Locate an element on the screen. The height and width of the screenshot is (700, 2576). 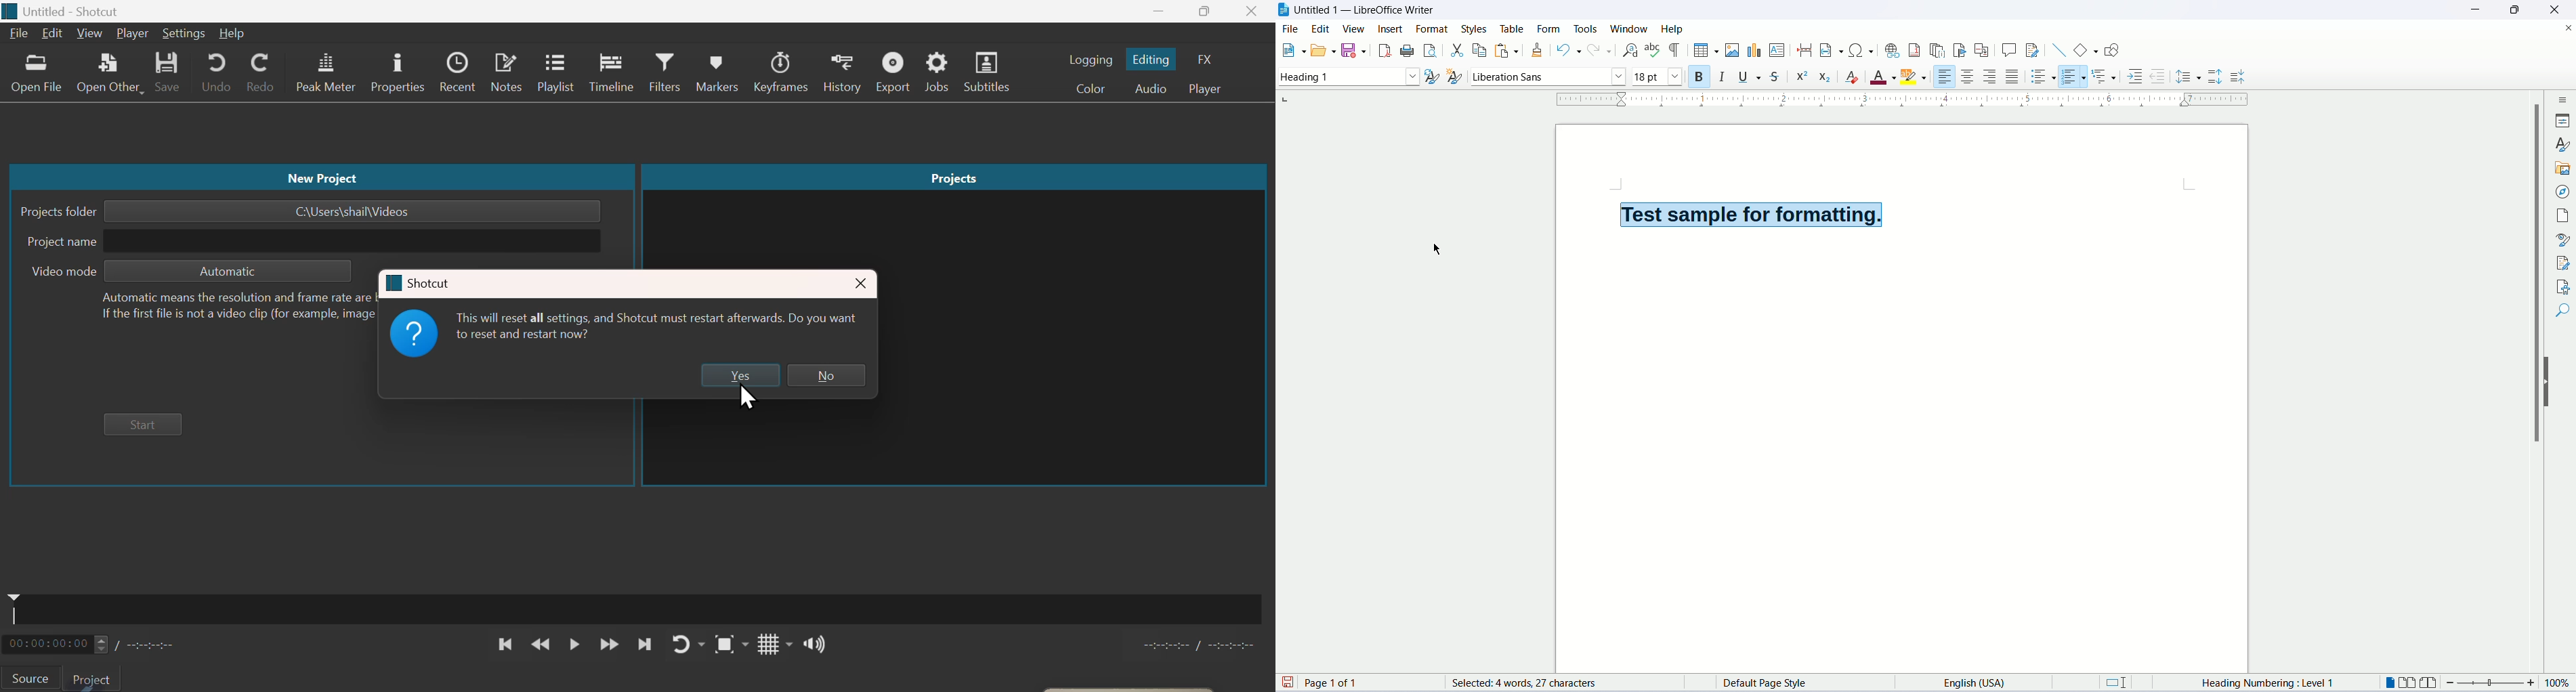
Recent is located at coordinates (458, 73).